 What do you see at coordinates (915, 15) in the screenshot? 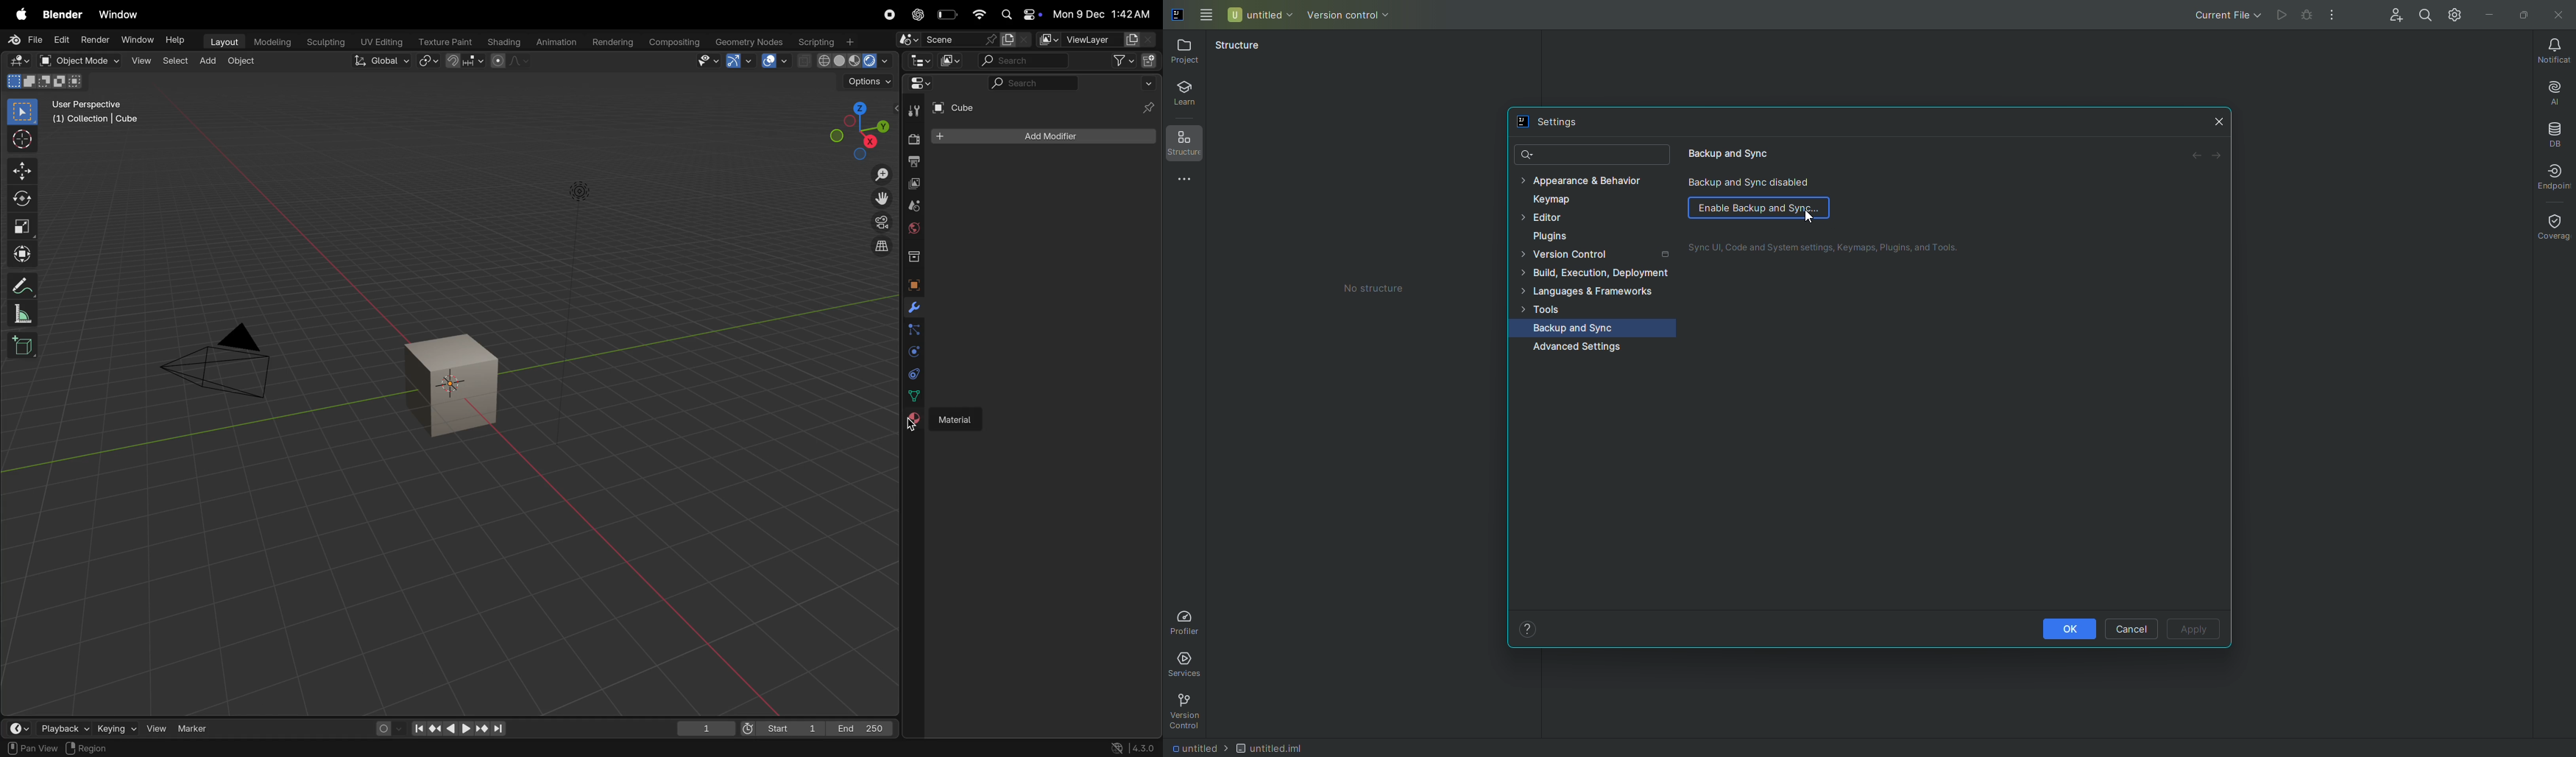
I see `chatgpt` at bounding box center [915, 15].